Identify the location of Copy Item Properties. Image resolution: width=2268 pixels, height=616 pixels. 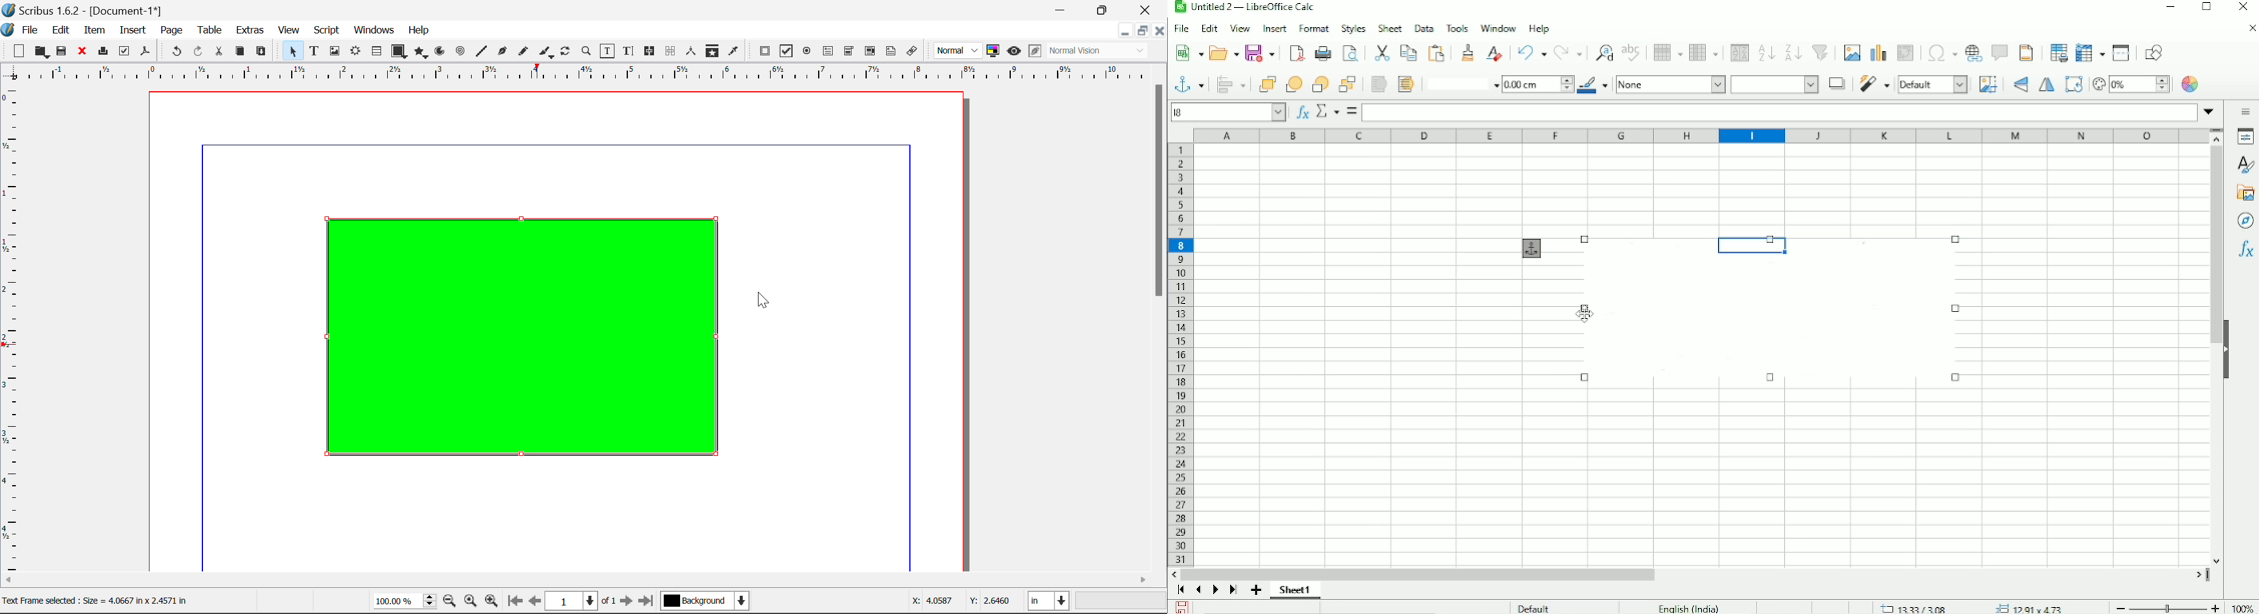
(712, 51).